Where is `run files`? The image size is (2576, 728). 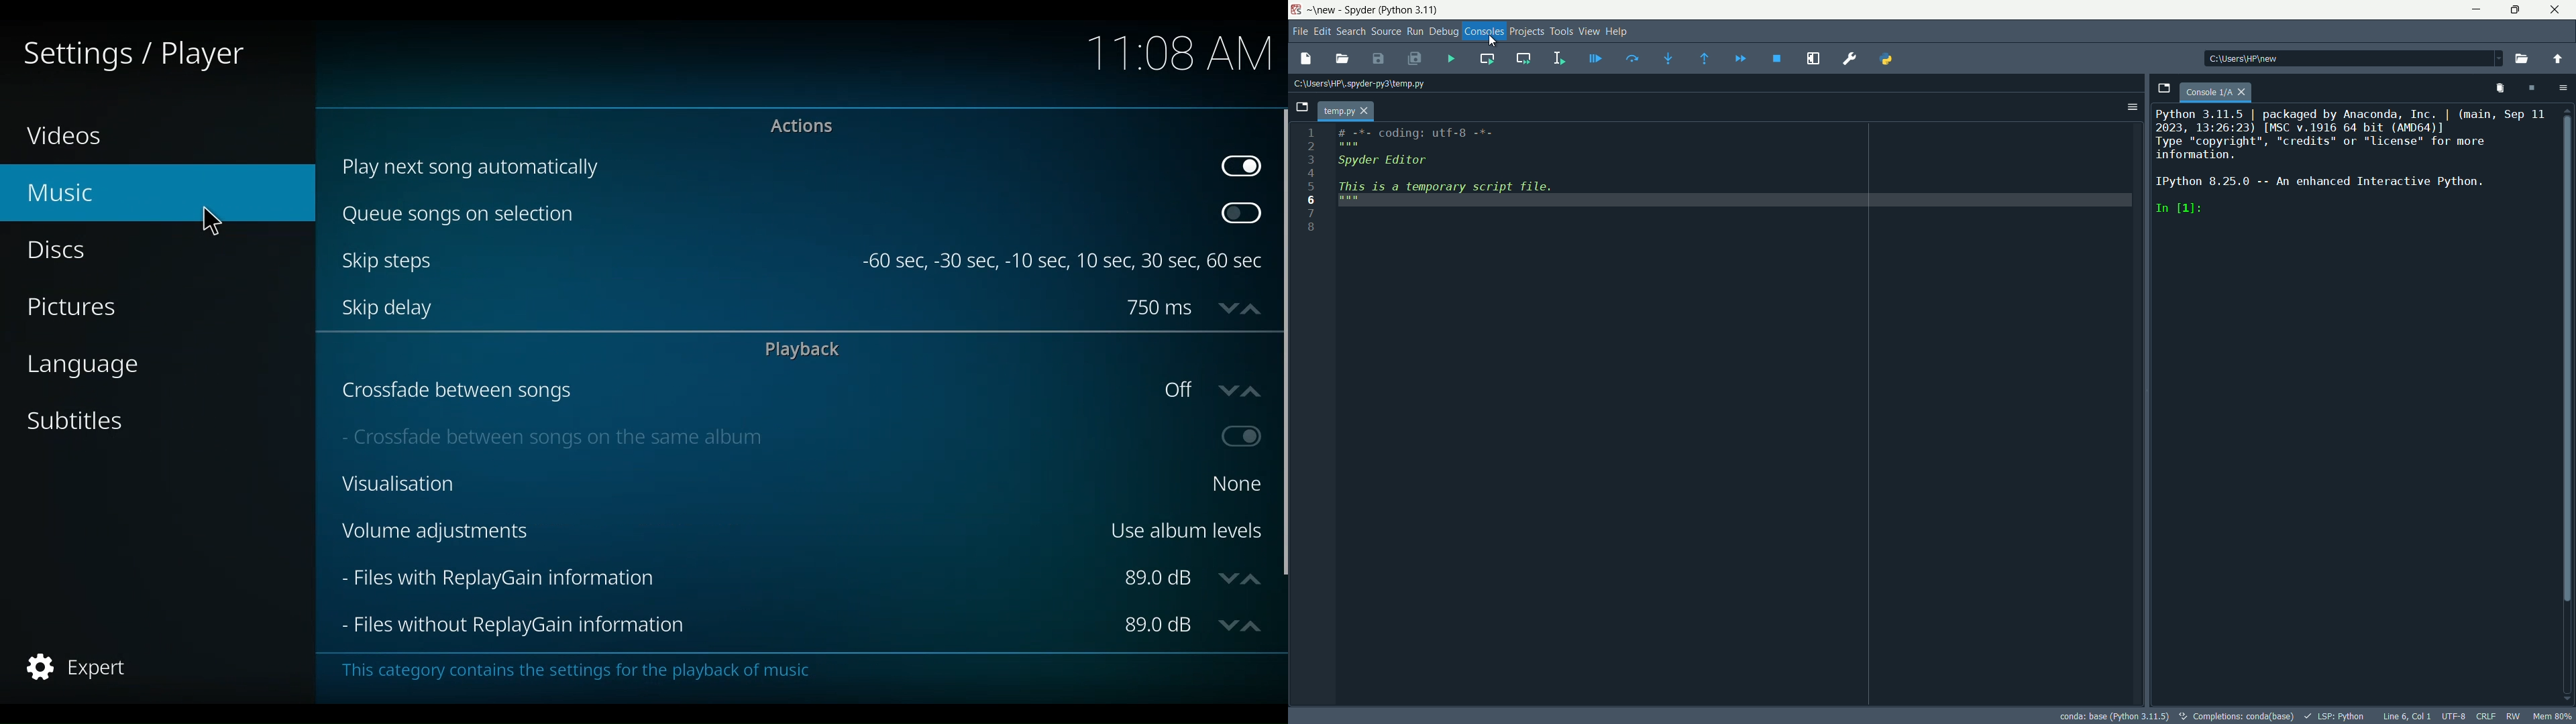 run files is located at coordinates (1451, 58).